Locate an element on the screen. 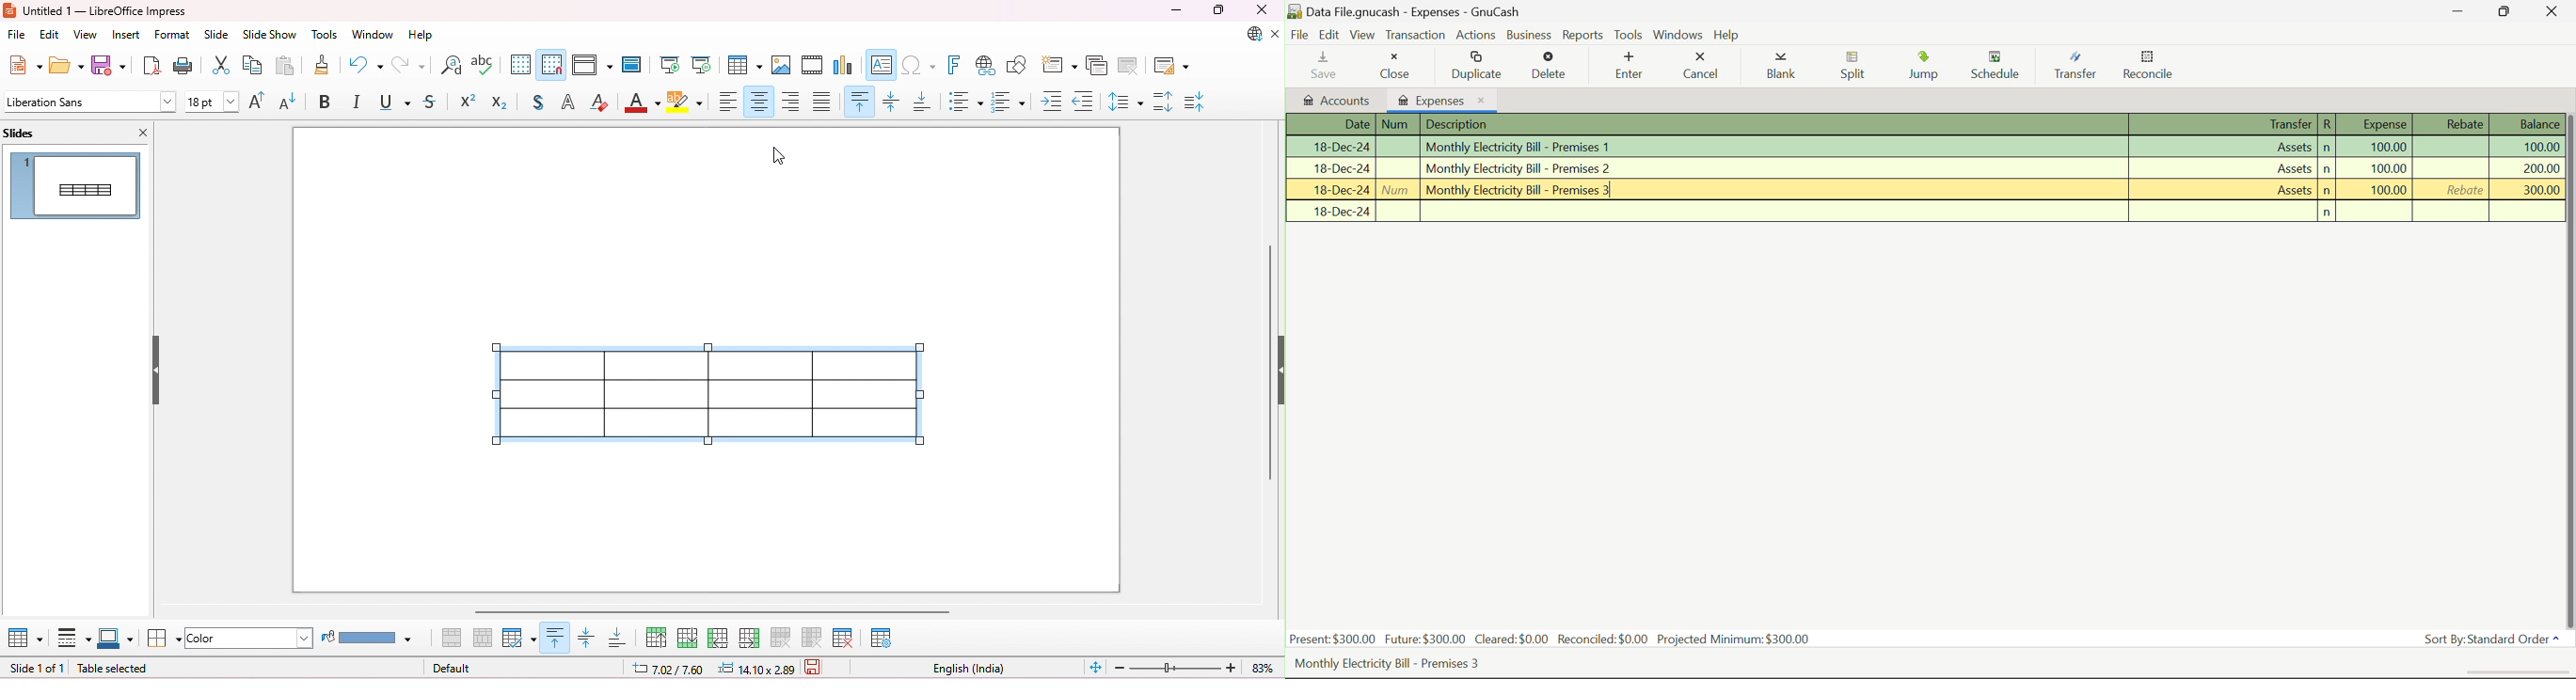  italics is located at coordinates (358, 102).